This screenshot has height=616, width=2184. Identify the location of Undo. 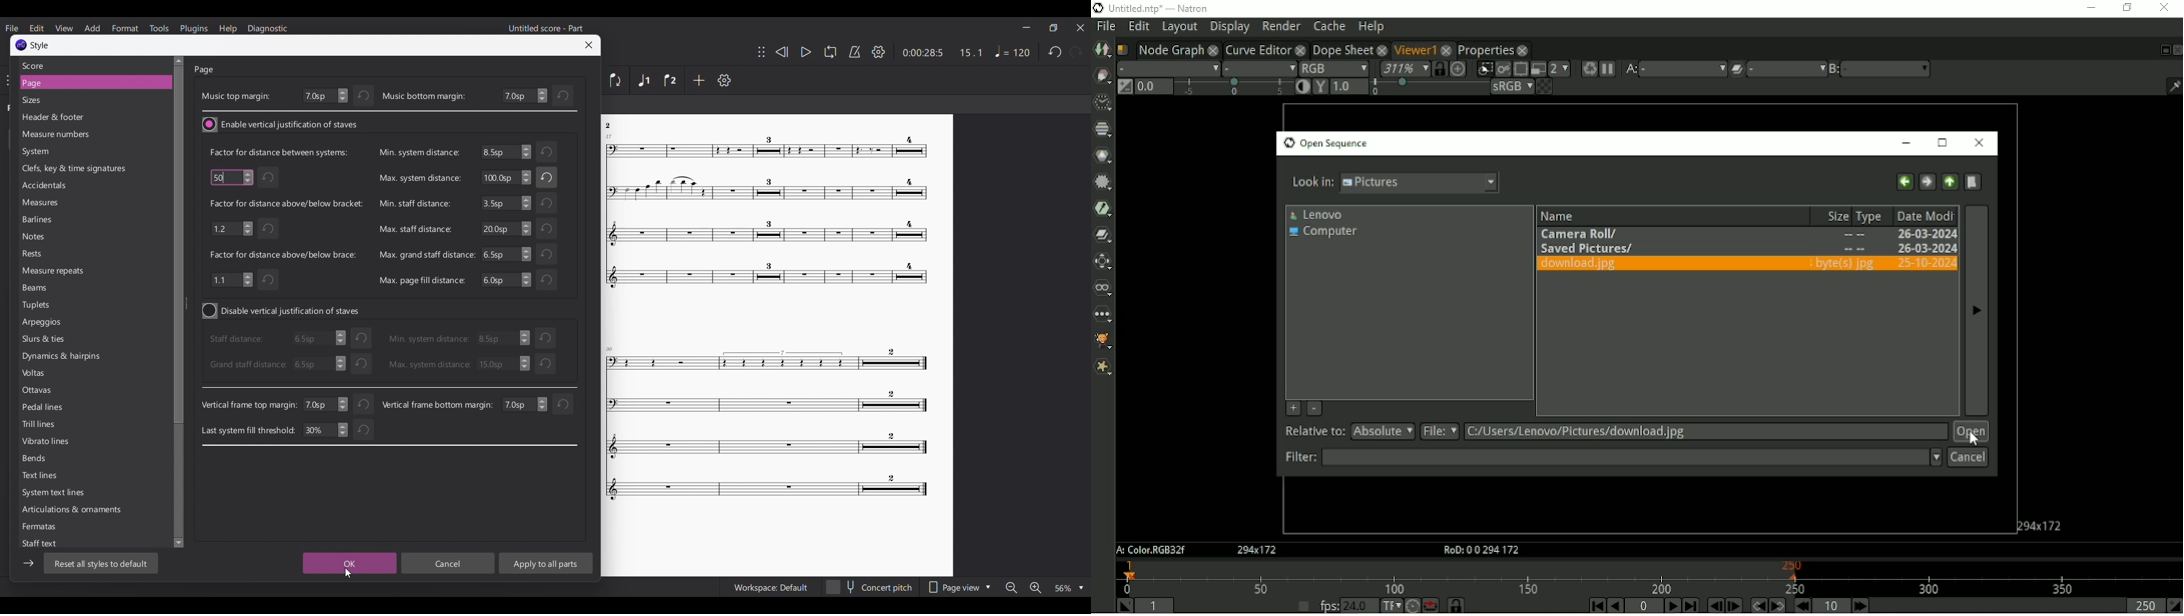
(546, 279).